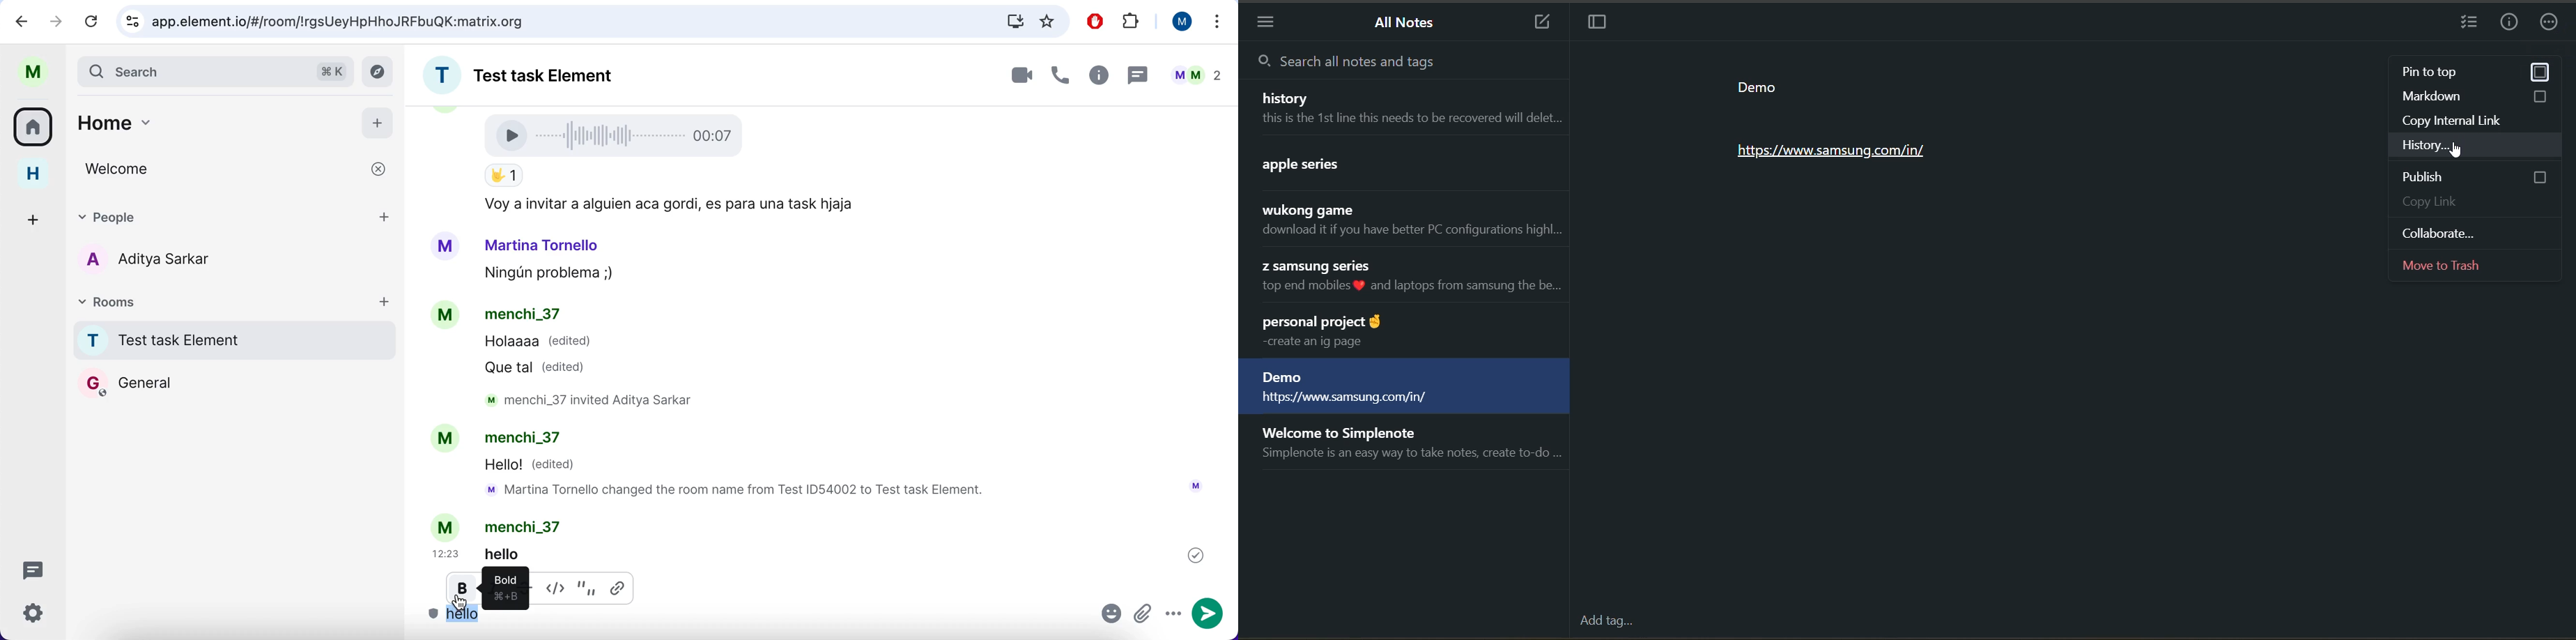  Describe the element at coordinates (518, 553) in the screenshot. I see `helio` at that location.